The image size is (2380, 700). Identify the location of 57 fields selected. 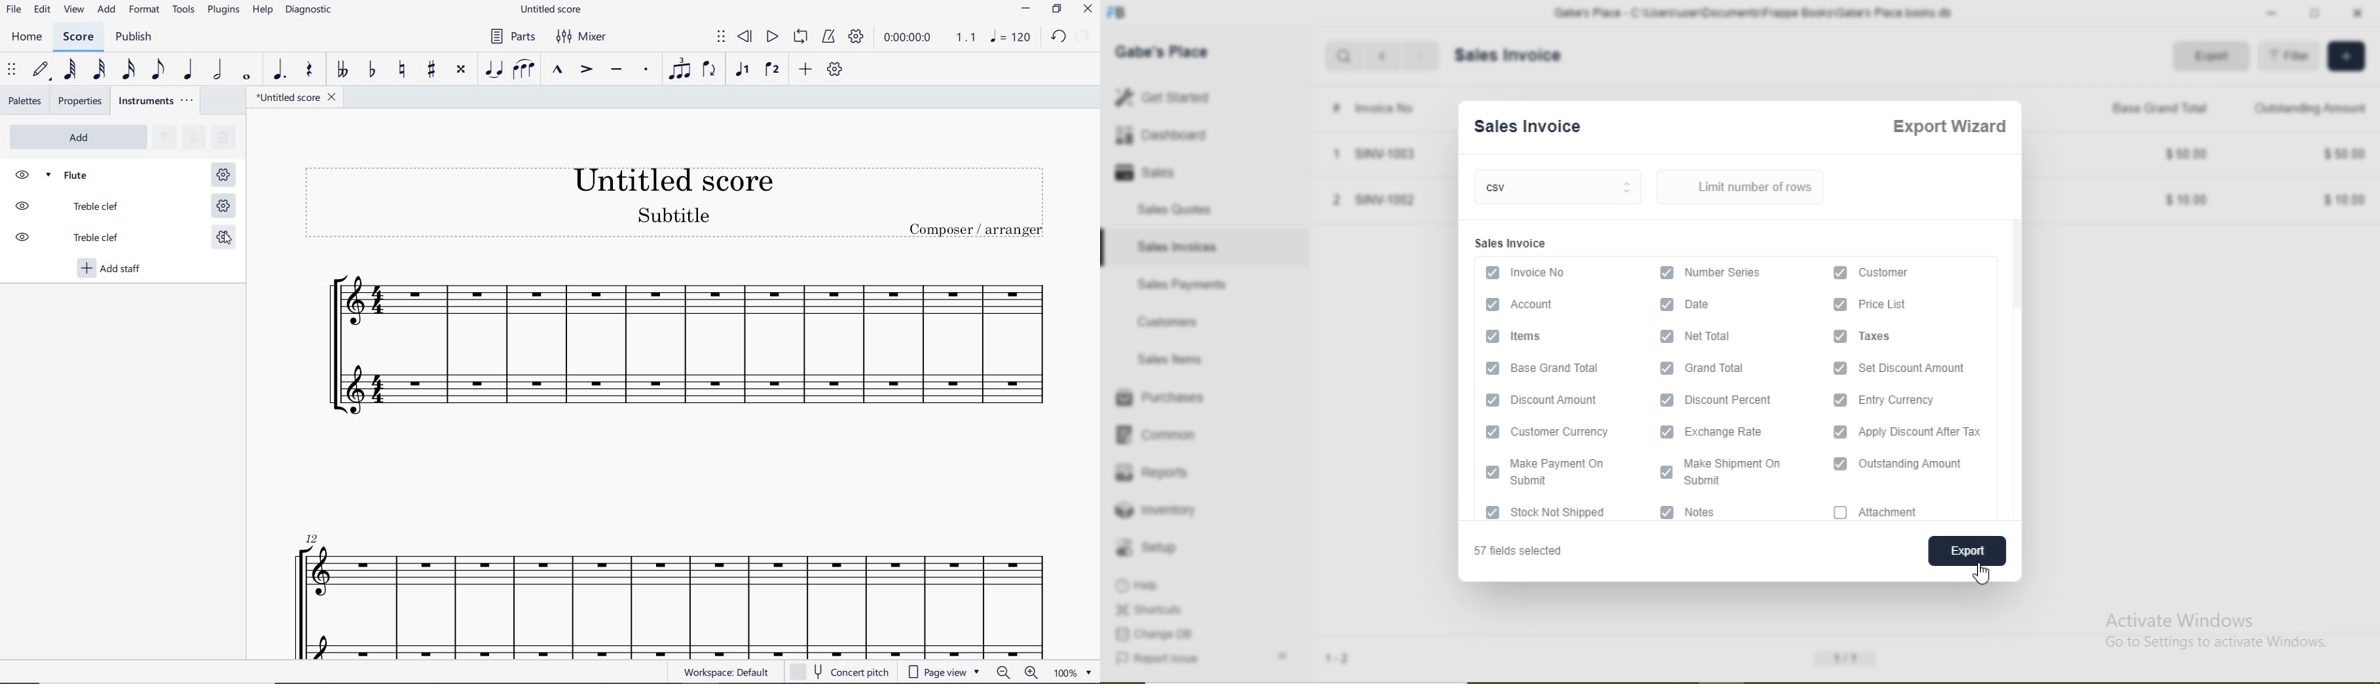
(1527, 552).